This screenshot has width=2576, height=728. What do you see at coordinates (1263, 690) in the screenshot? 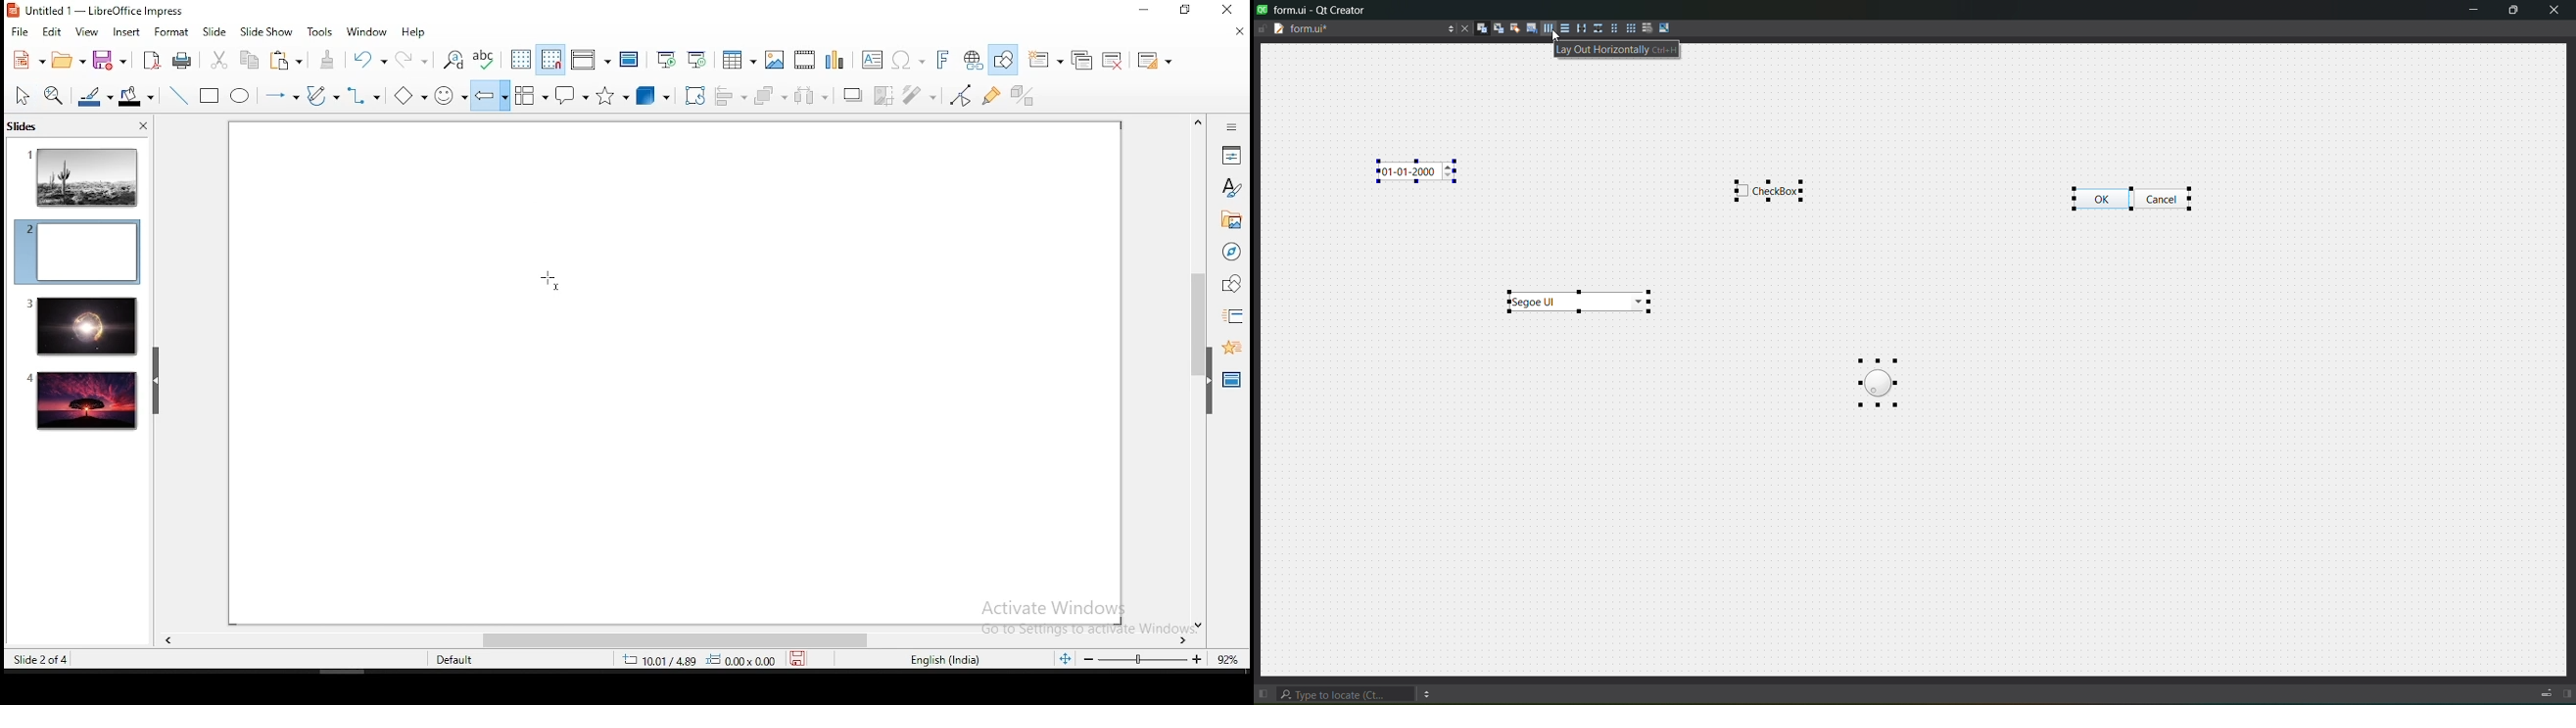
I see `show left pane` at bounding box center [1263, 690].